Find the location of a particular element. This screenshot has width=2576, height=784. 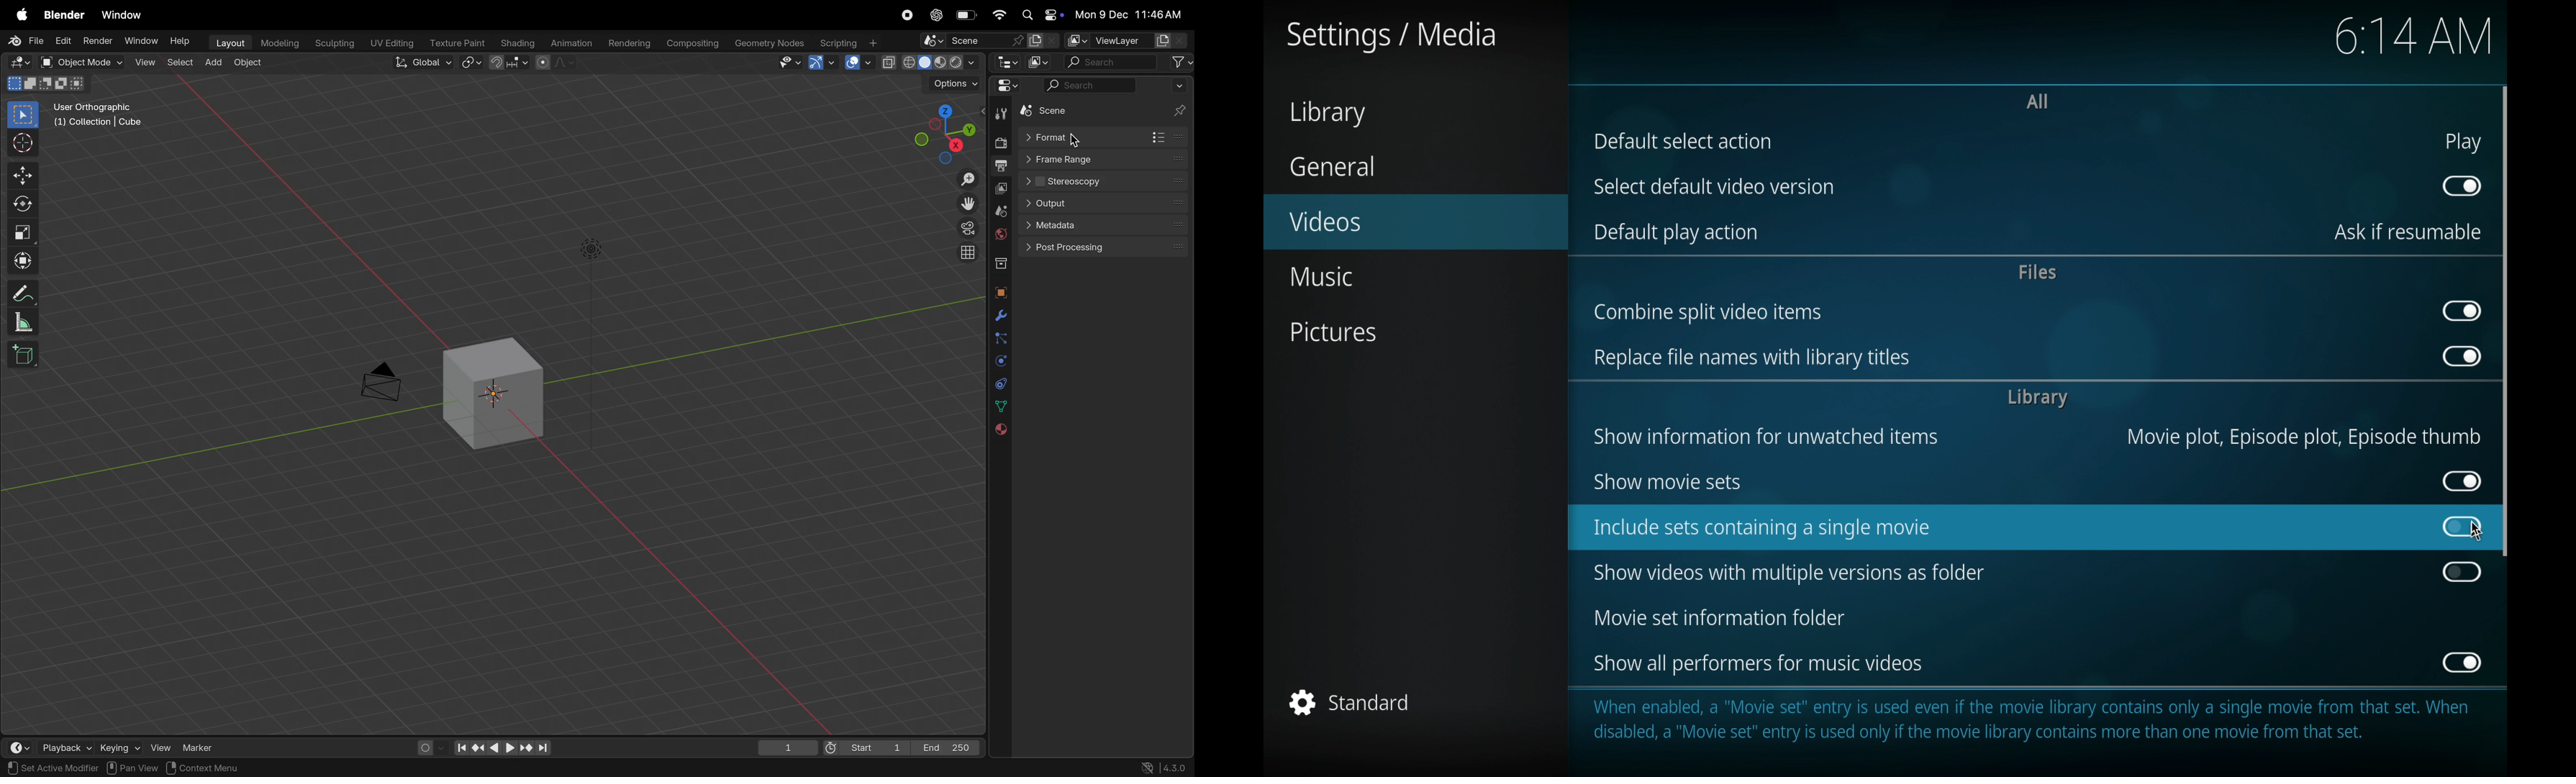

standard is located at coordinates (1351, 702).